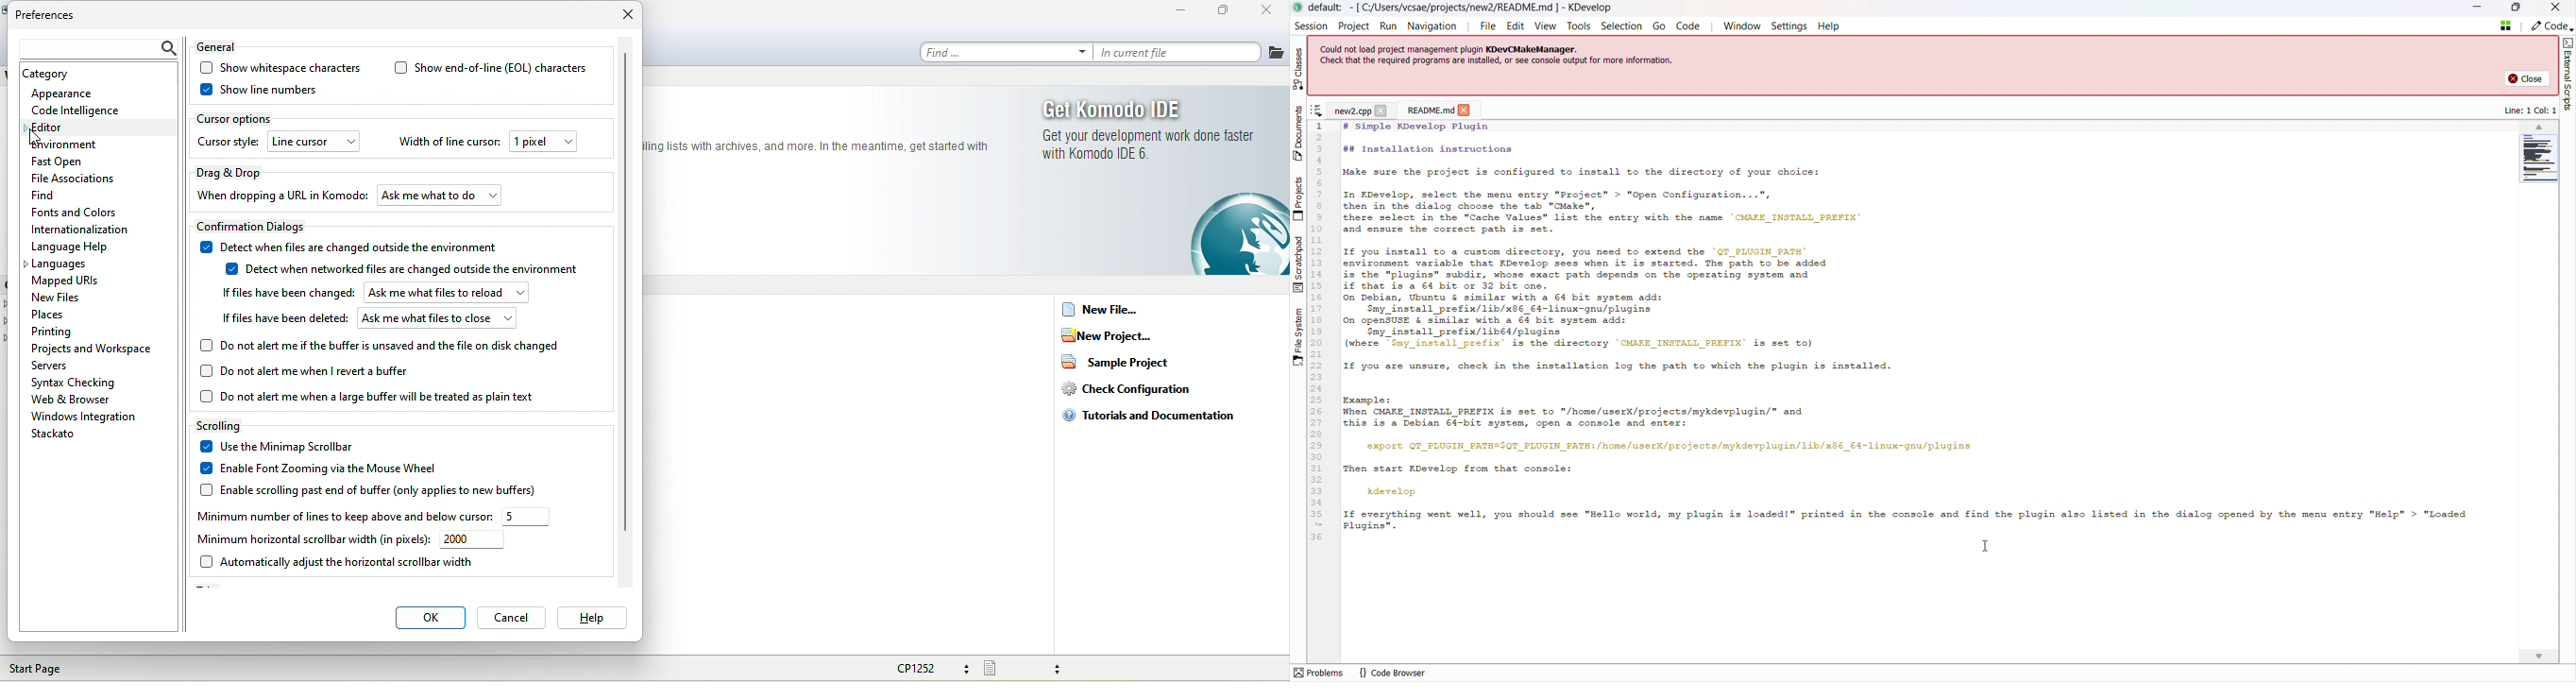 The width and height of the screenshot is (2576, 700). Describe the element at coordinates (2558, 7) in the screenshot. I see `Close` at that location.